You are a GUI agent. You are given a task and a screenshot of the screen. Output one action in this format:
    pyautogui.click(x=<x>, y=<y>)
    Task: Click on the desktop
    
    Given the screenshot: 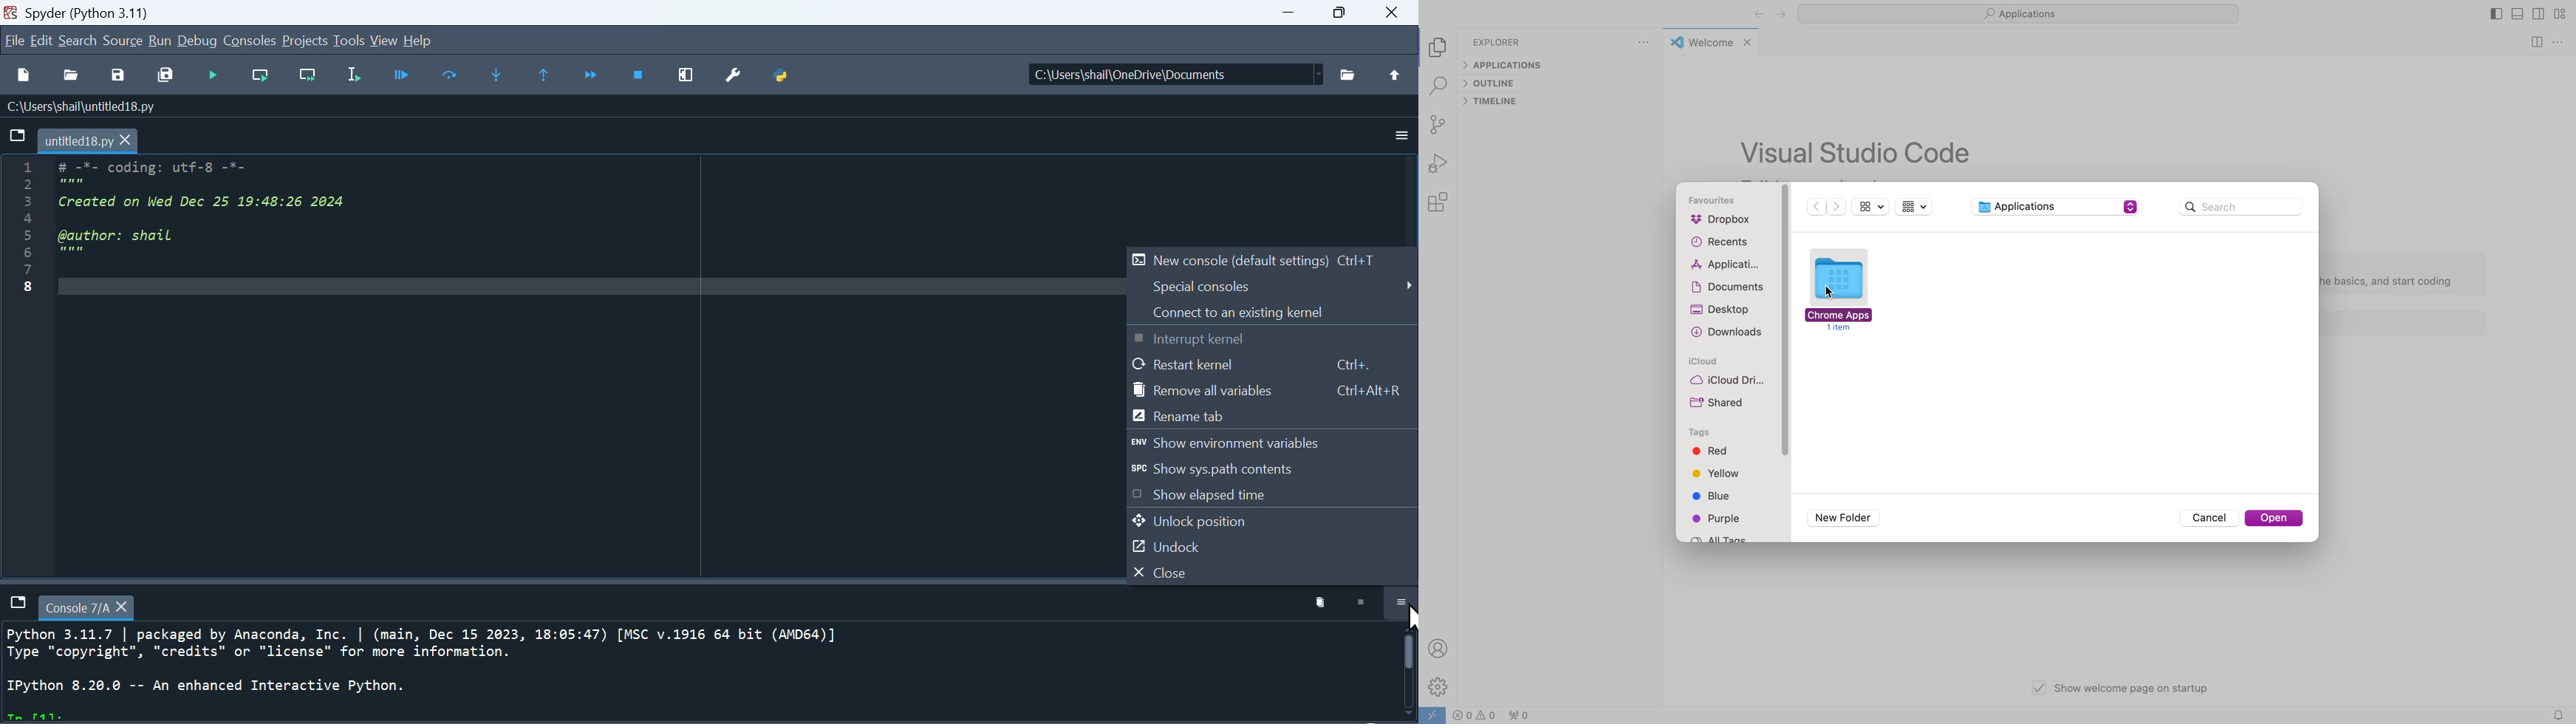 What is the action you would take?
    pyautogui.click(x=1723, y=310)
    